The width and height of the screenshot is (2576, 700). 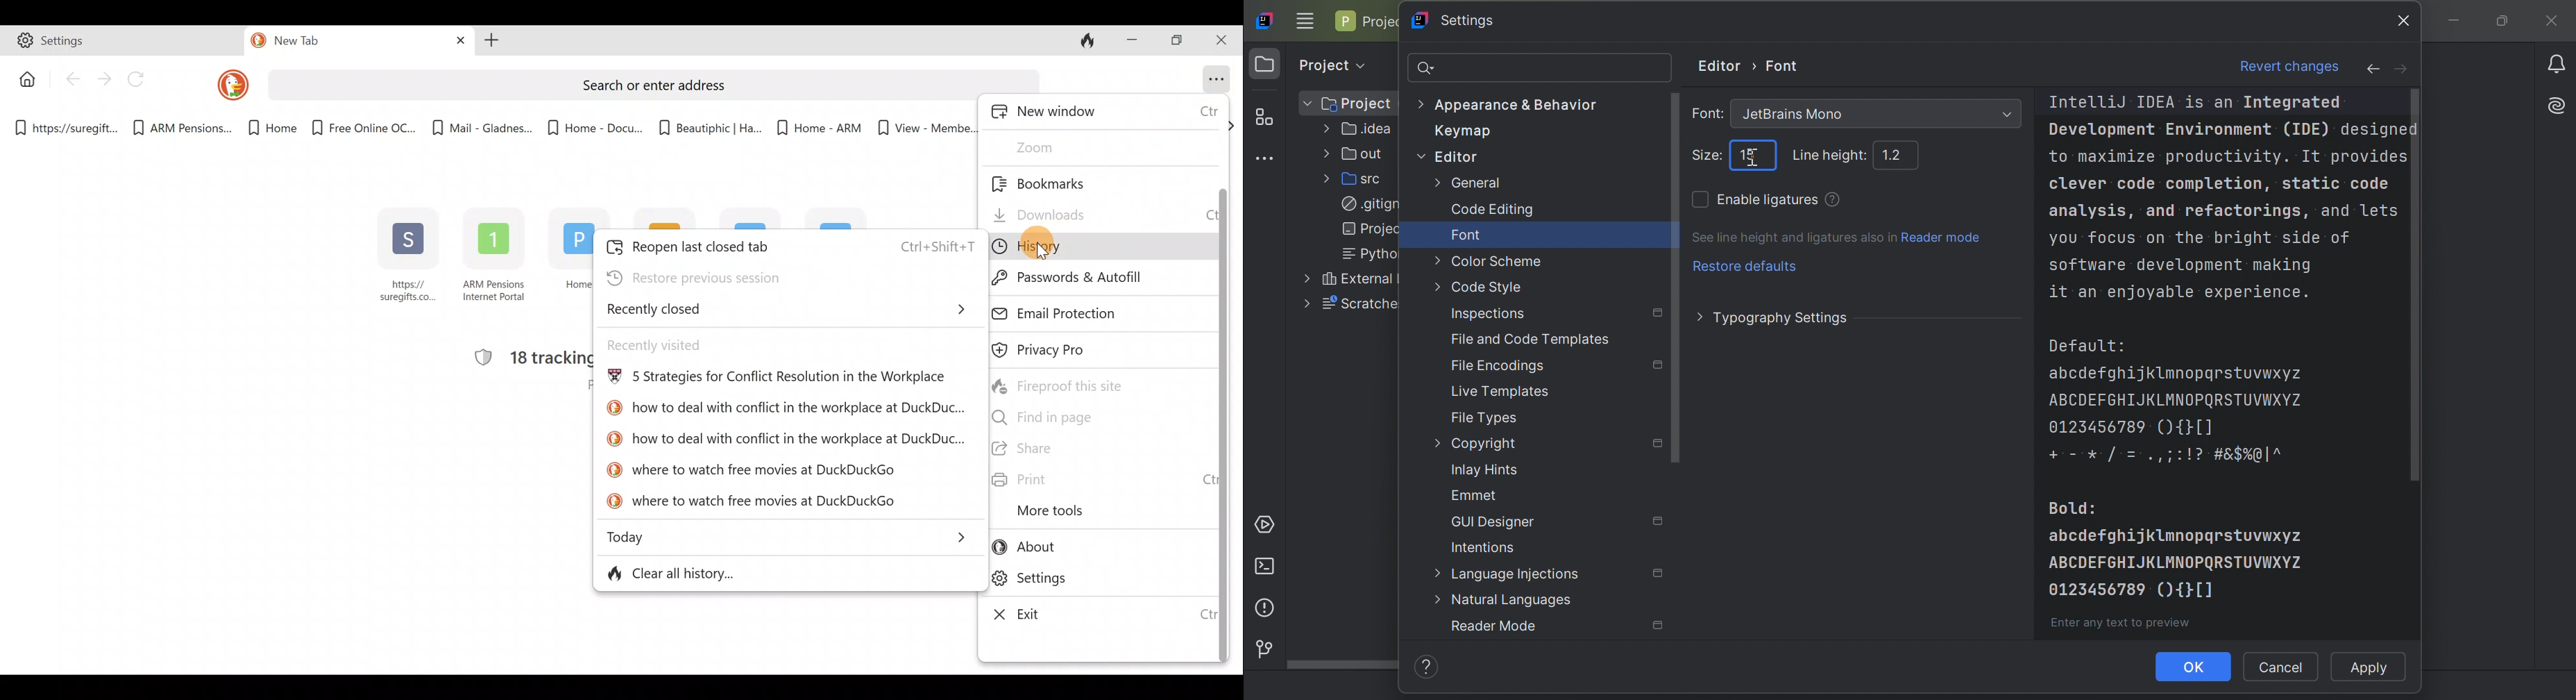 What do you see at coordinates (1348, 278) in the screenshot?
I see `External` at bounding box center [1348, 278].